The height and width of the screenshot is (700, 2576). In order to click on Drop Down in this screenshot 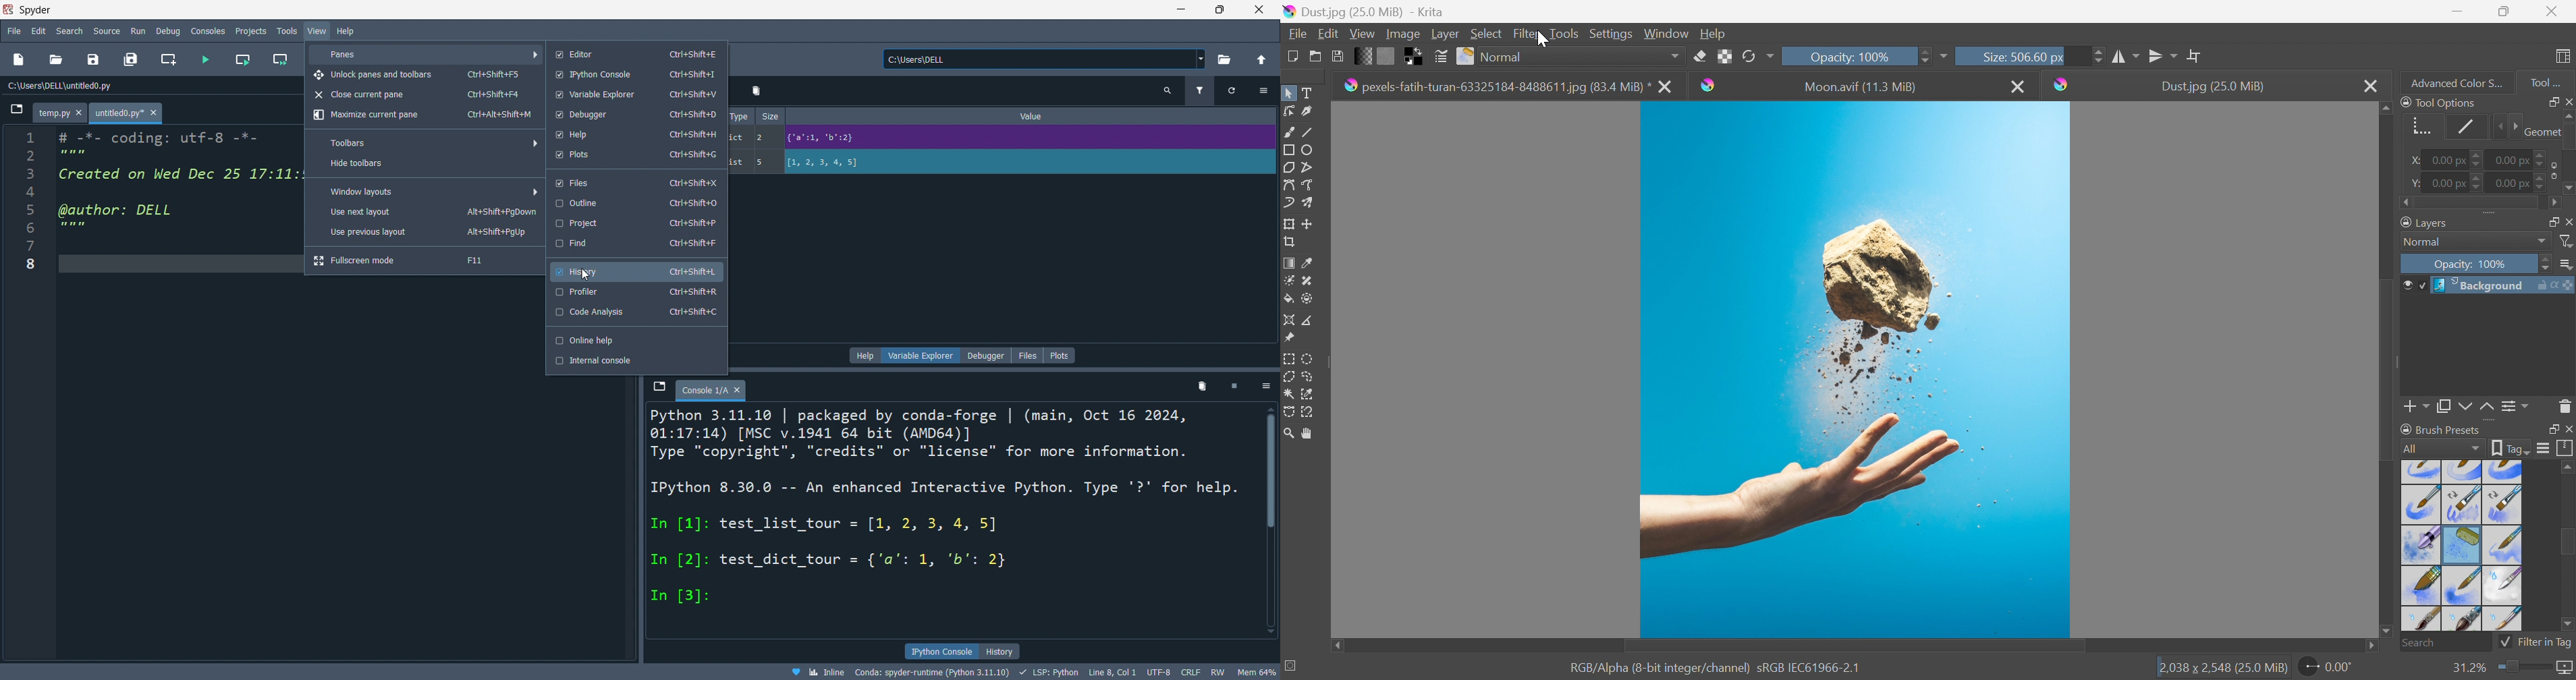, I will do `click(2567, 265)`.